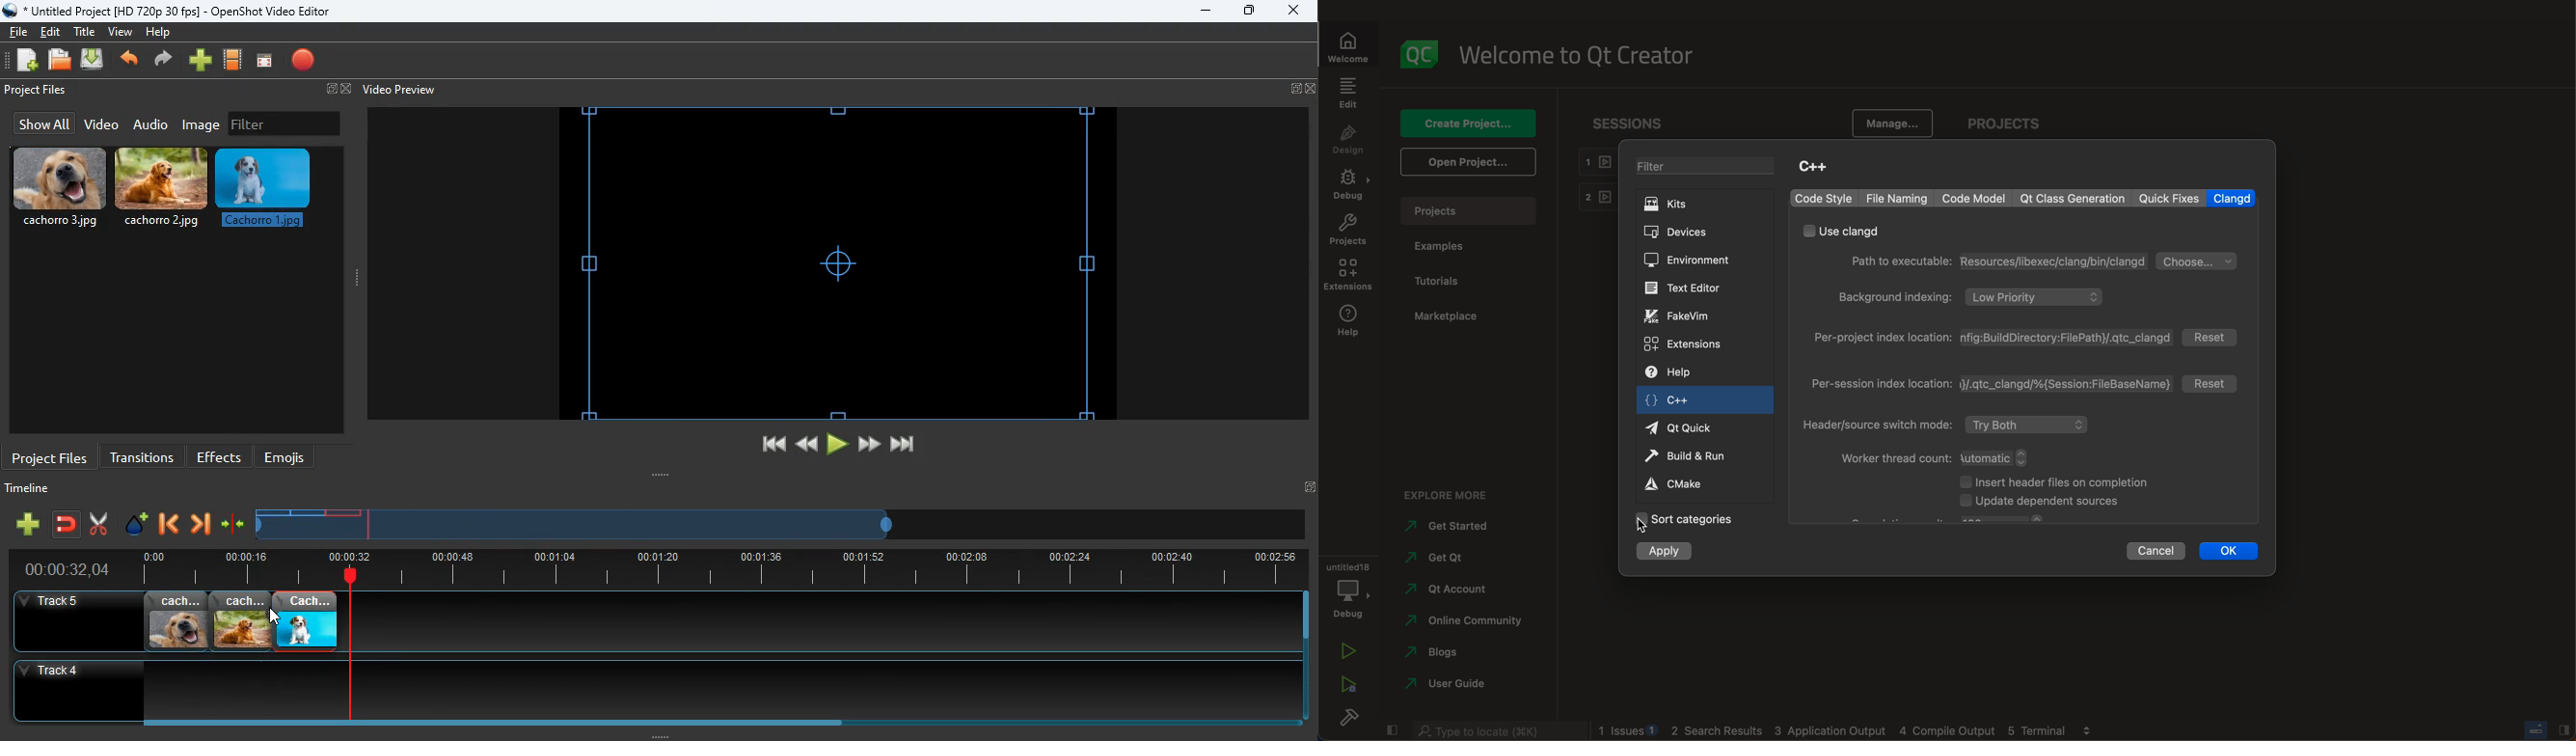 Image resolution: width=2576 pixels, height=756 pixels. What do you see at coordinates (2232, 198) in the screenshot?
I see `clangd` at bounding box center [2232, 198].